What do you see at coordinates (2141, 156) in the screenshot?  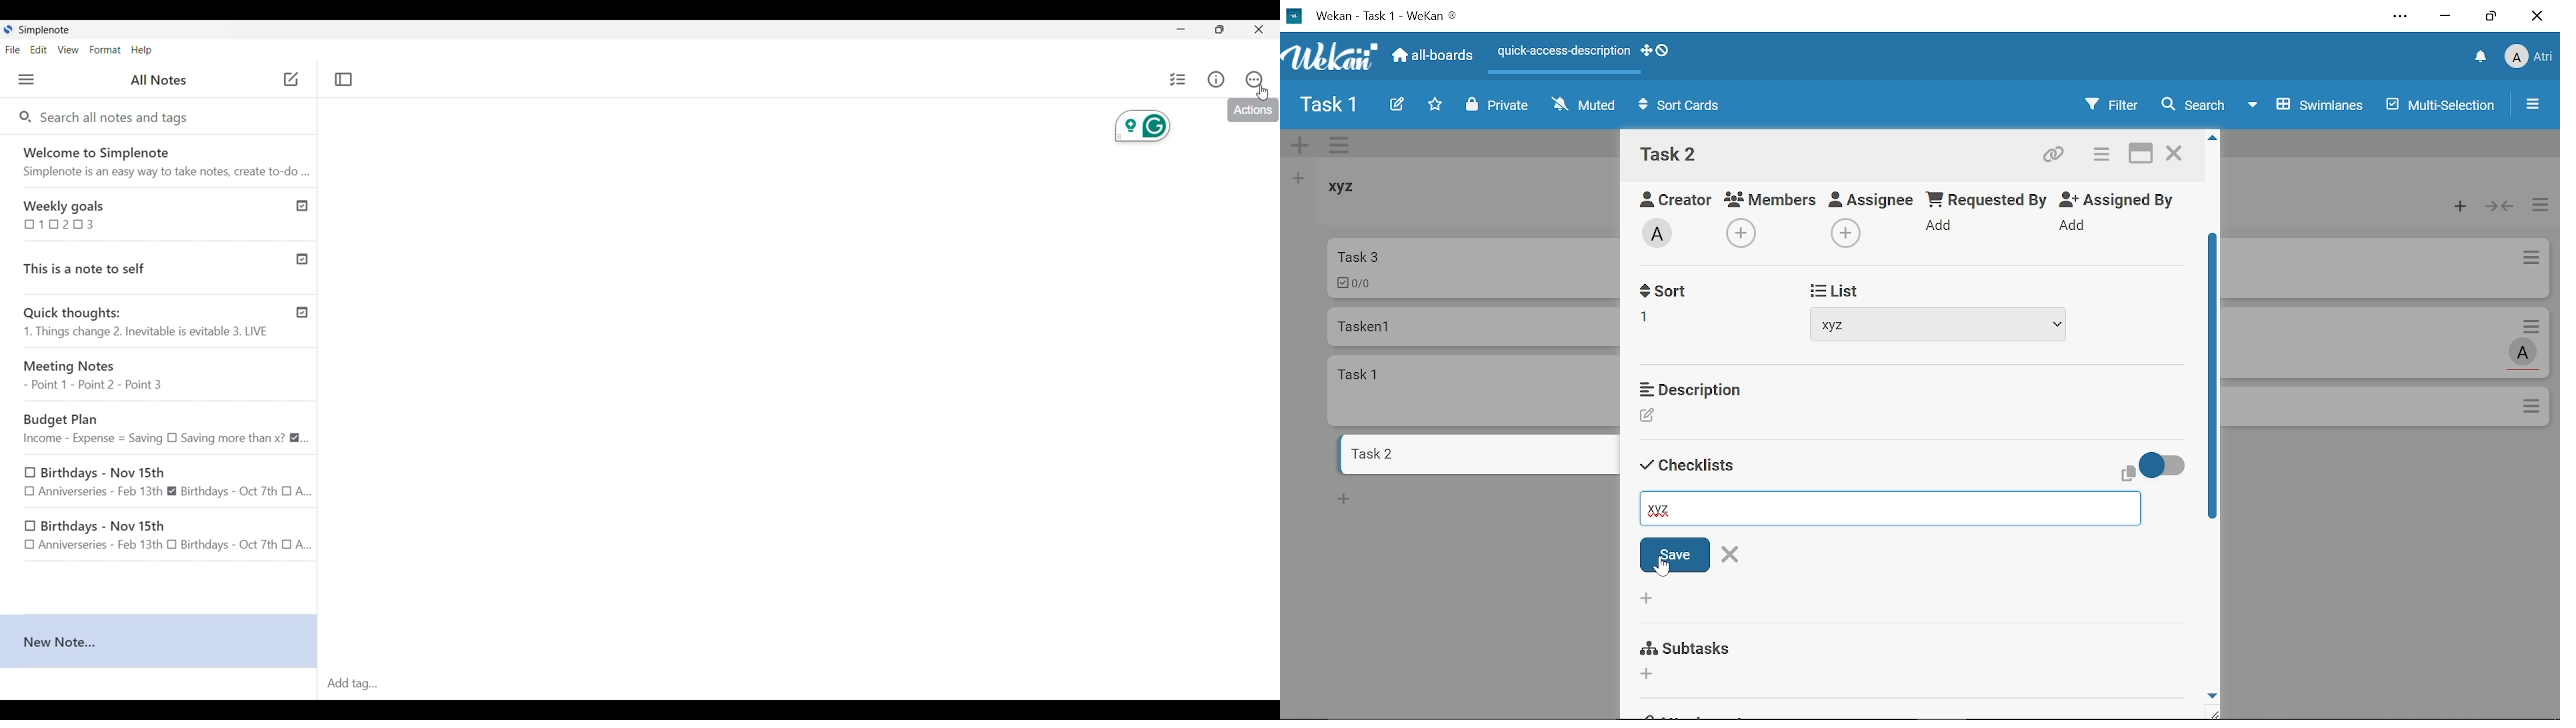 I see `Maximize card` at bounding box center [2141, 156].